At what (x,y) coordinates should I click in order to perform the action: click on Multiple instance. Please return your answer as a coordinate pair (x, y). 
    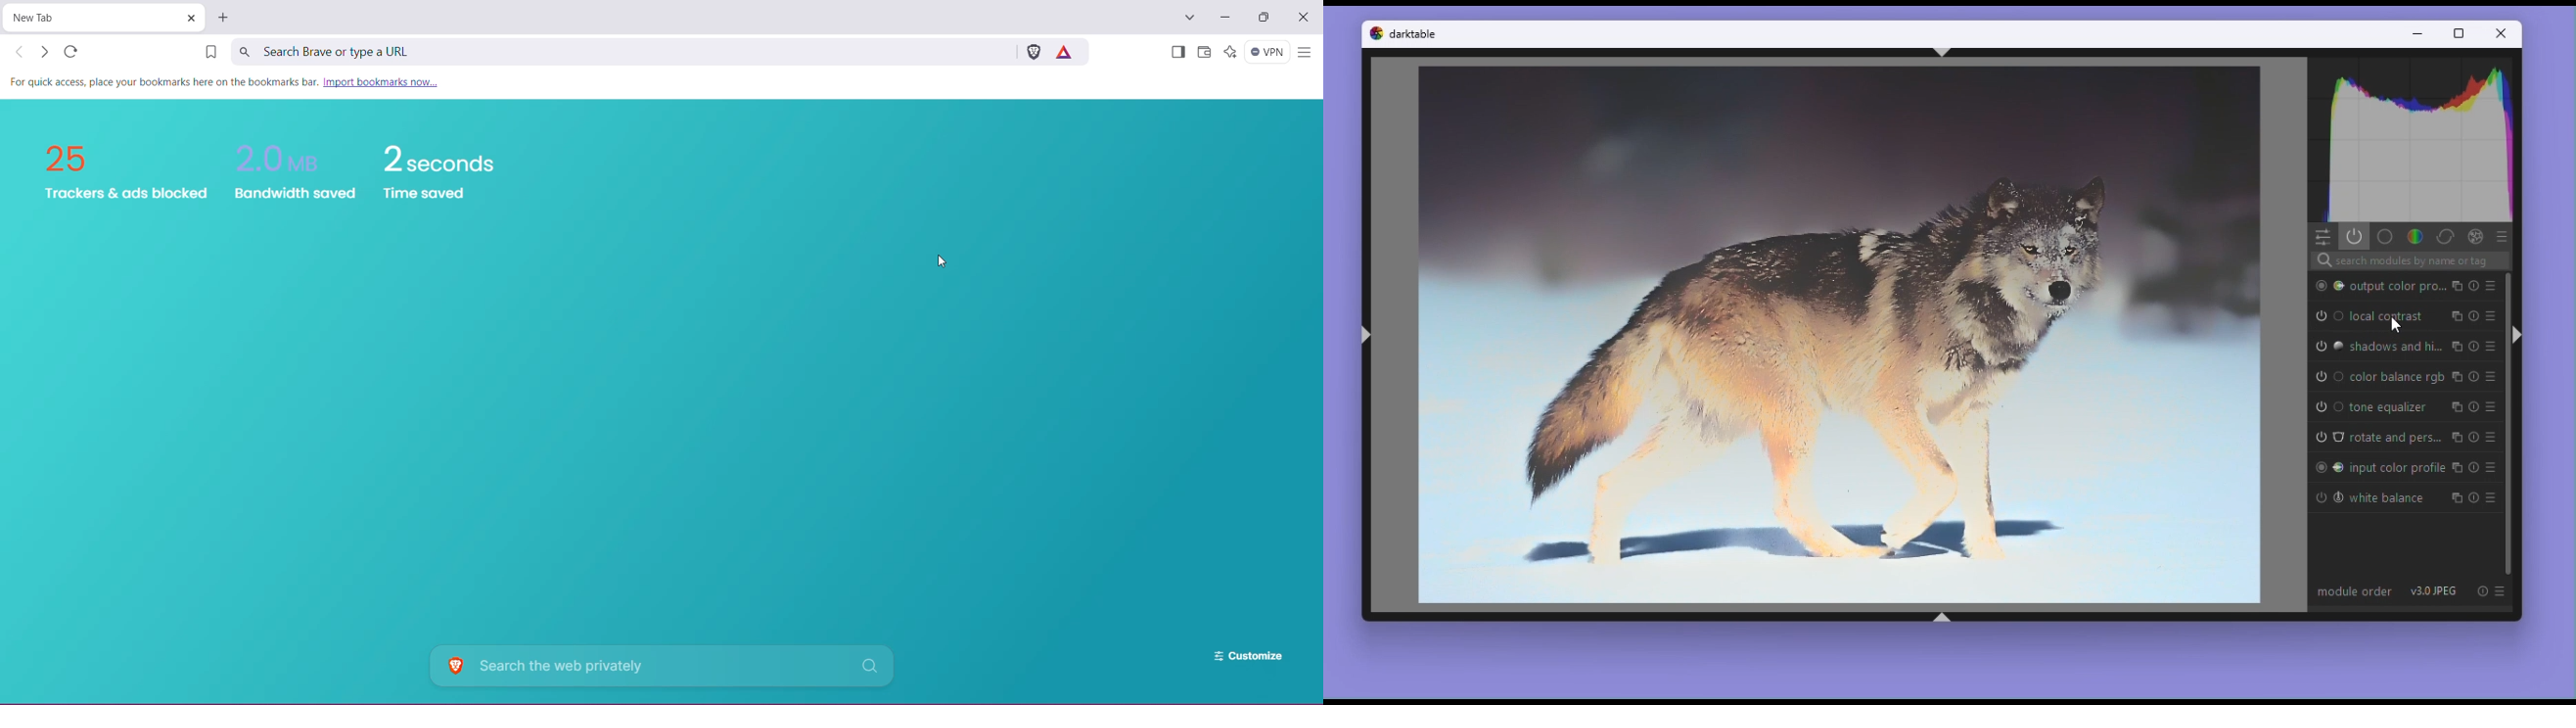
    Looking at the image, I should click on (2455, 313).